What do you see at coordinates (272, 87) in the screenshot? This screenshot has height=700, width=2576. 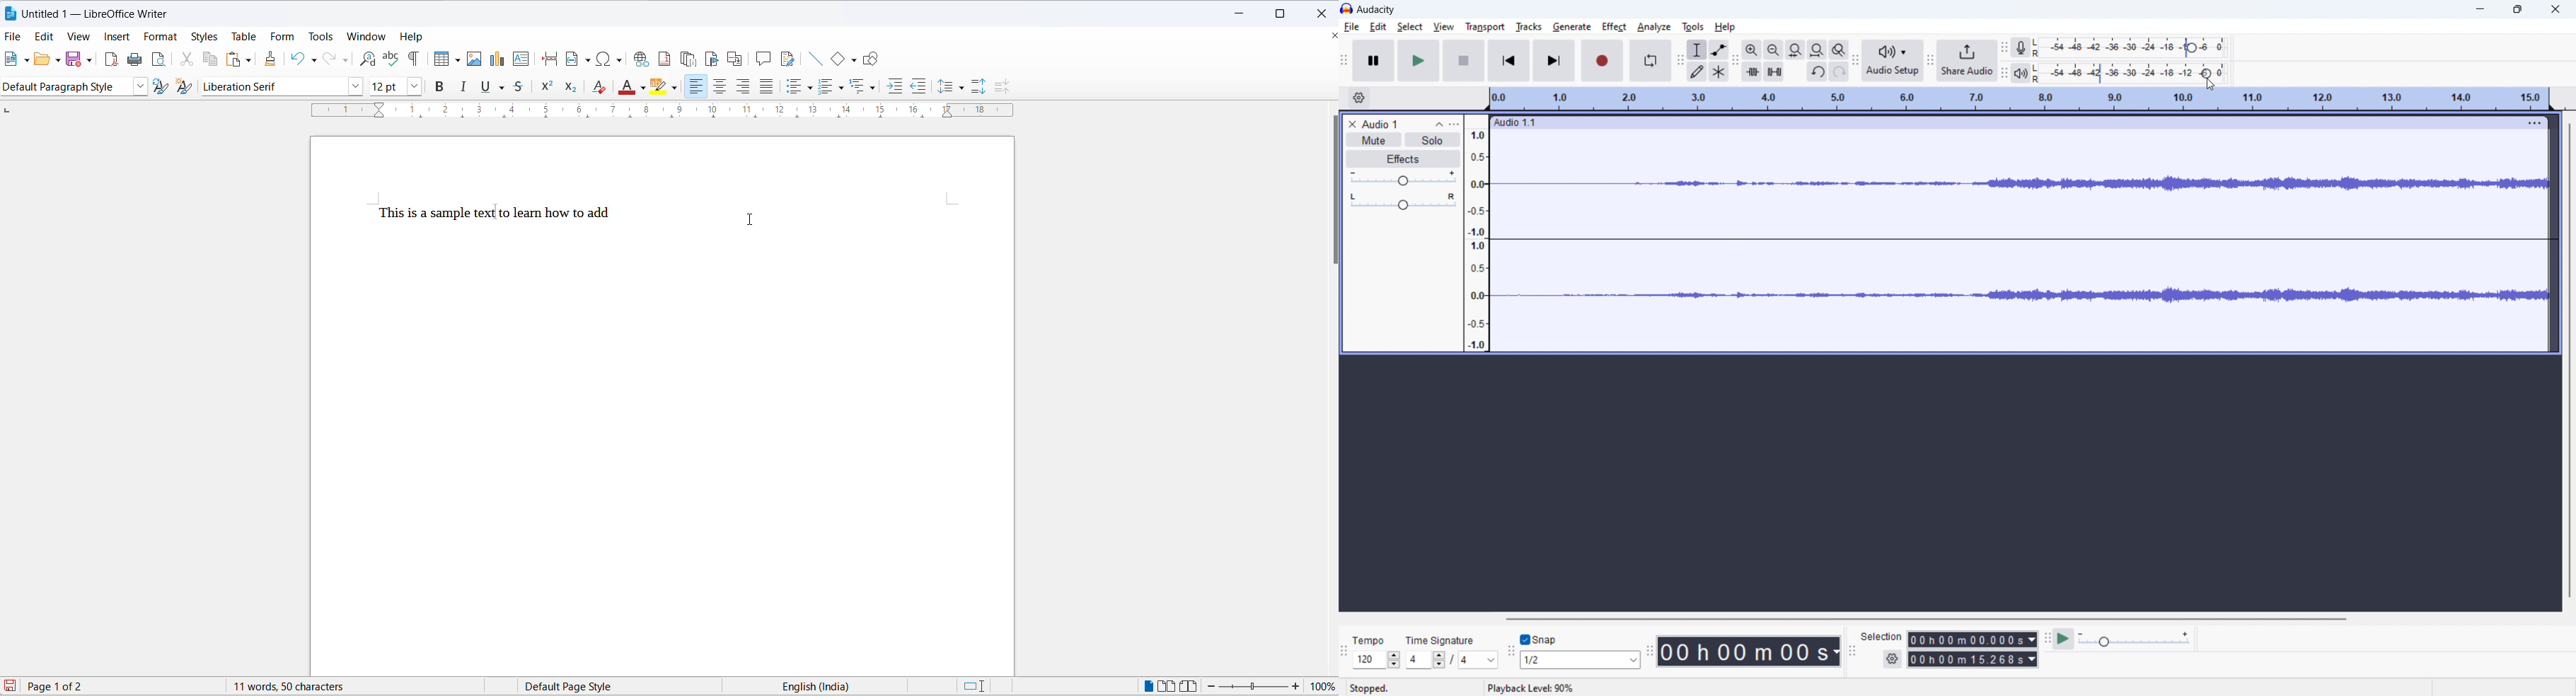 I see `font name` at bounding box center [272, 87].